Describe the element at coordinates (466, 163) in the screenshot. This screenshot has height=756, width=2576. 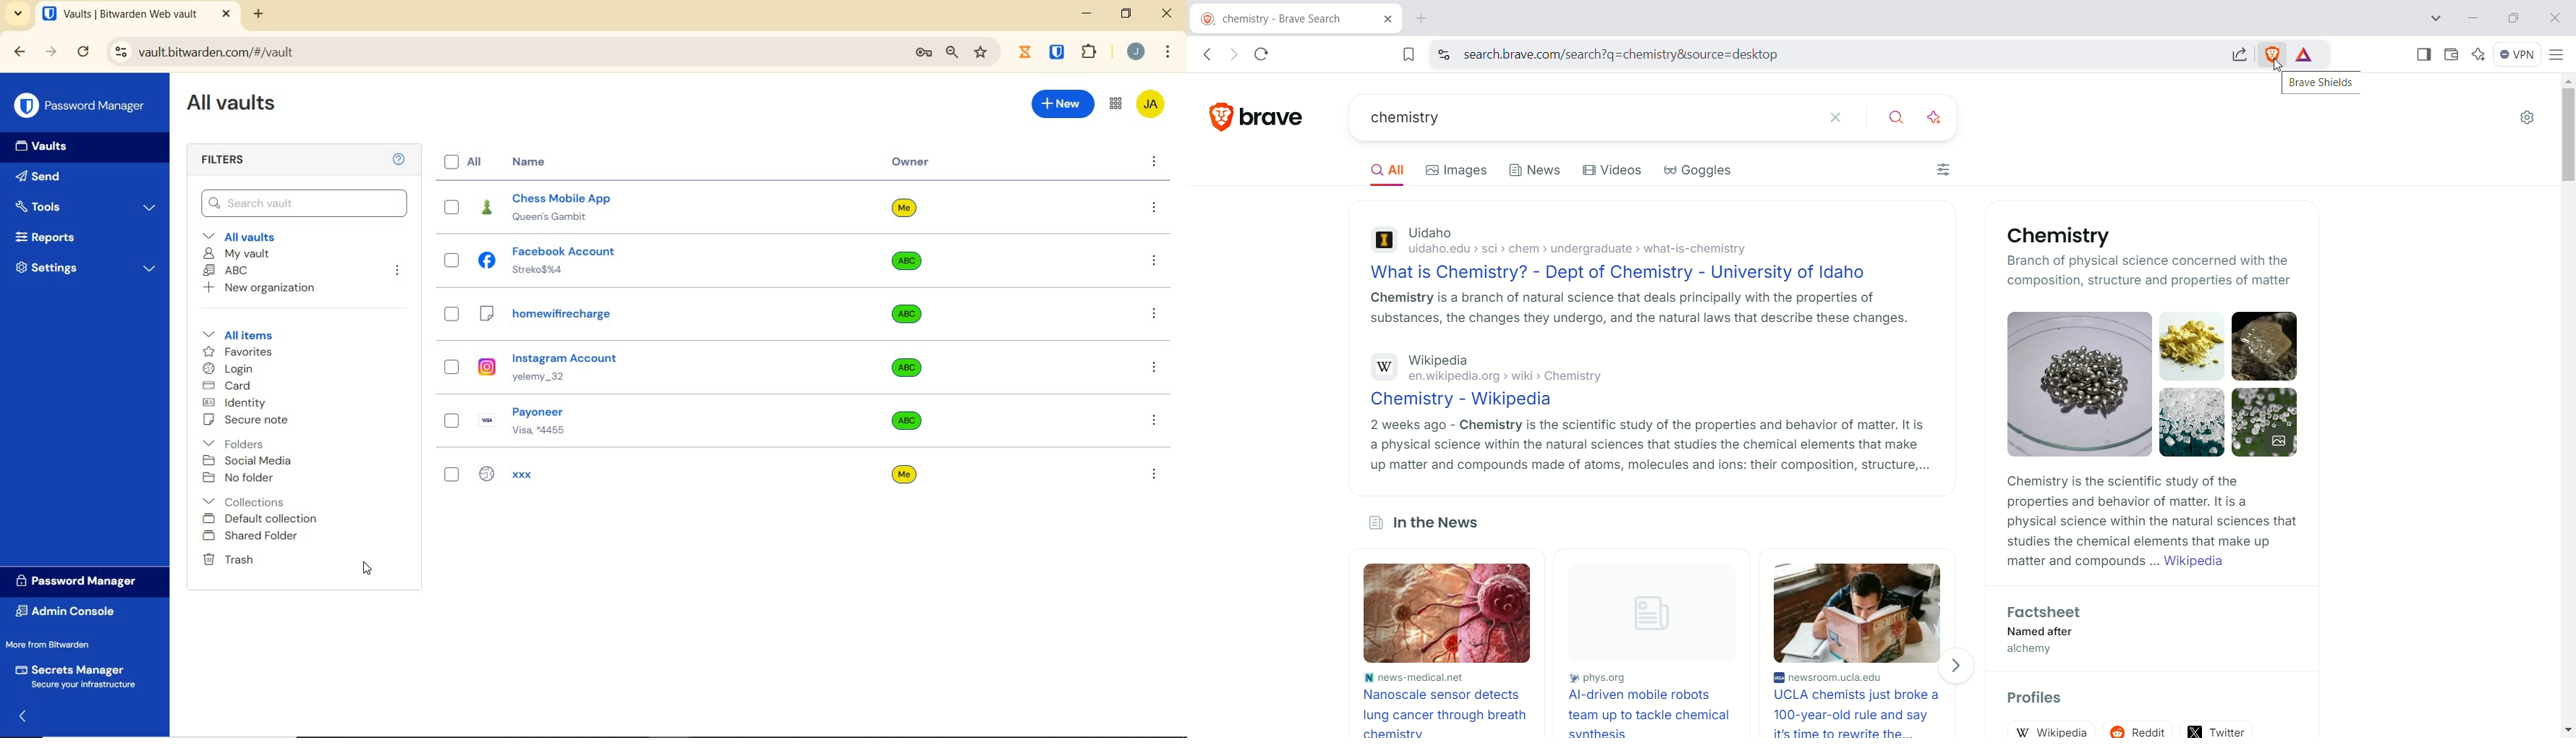
I see `All` at that location.